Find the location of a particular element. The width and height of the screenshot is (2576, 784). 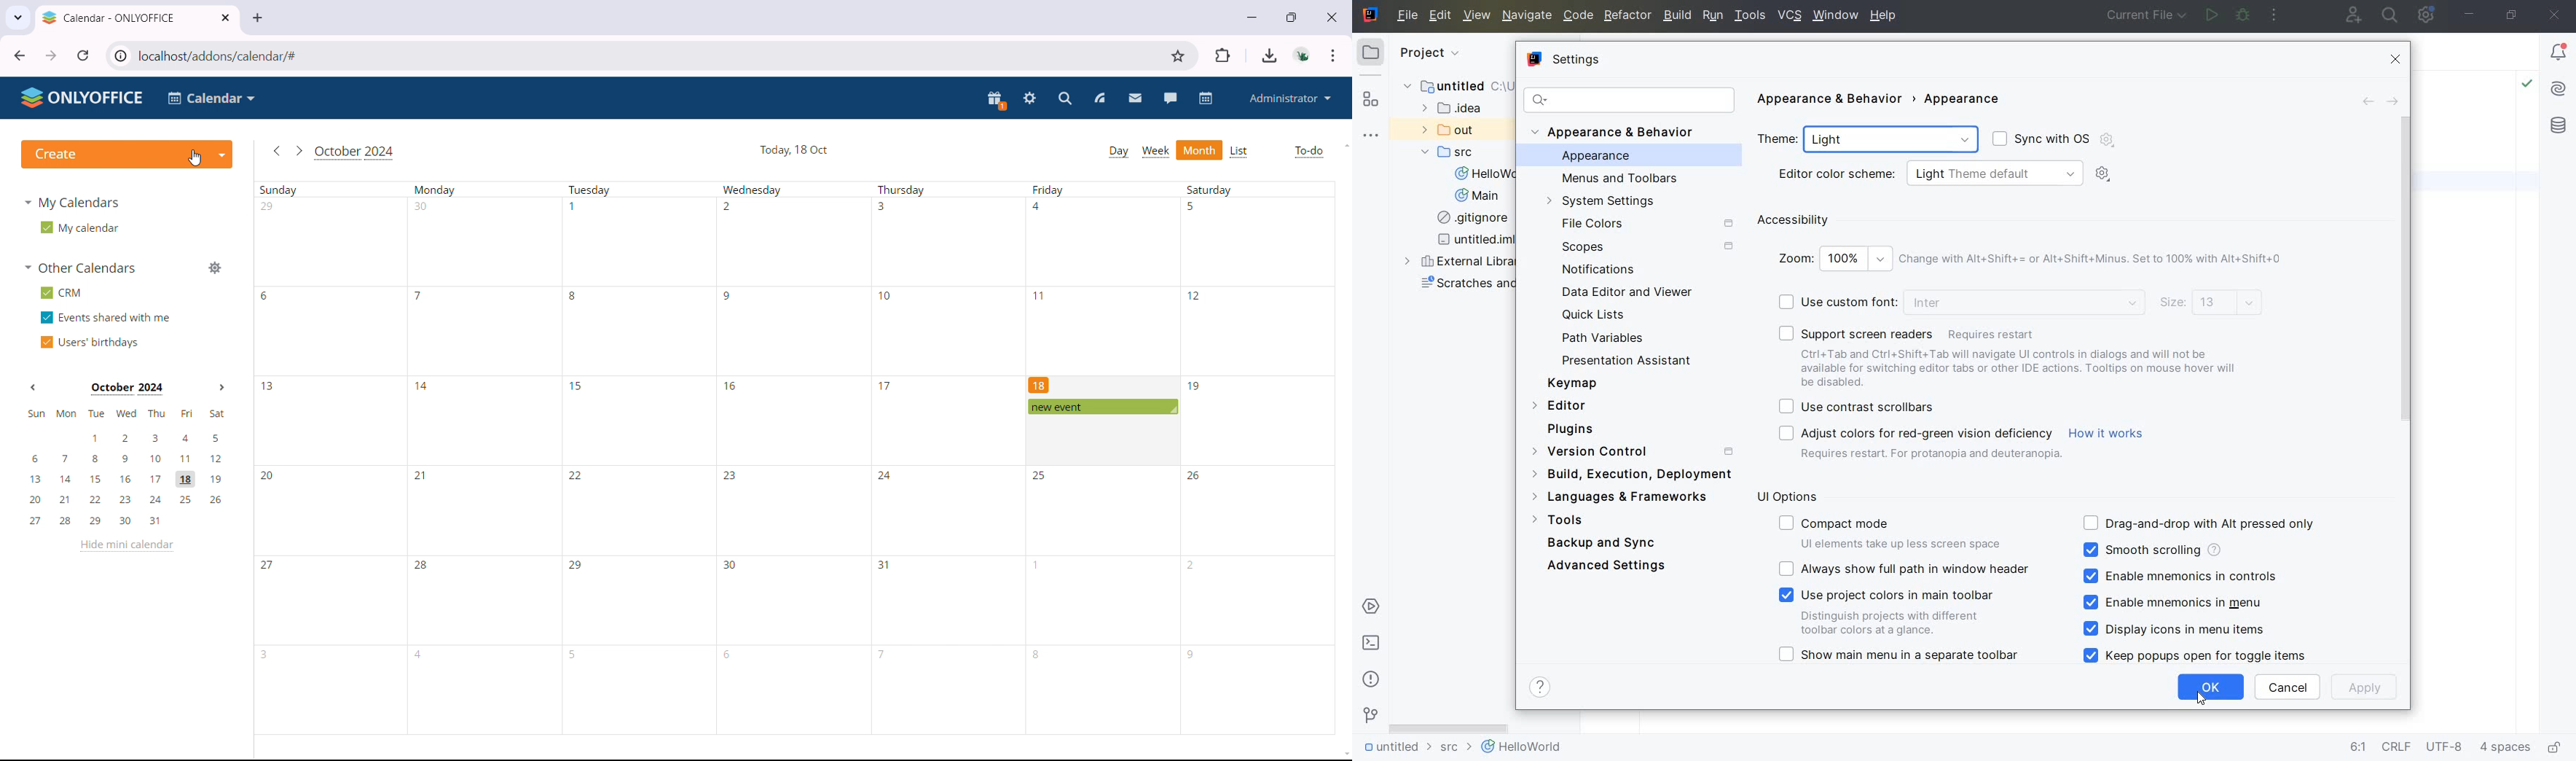

29 is located at coordinates (268, 206).